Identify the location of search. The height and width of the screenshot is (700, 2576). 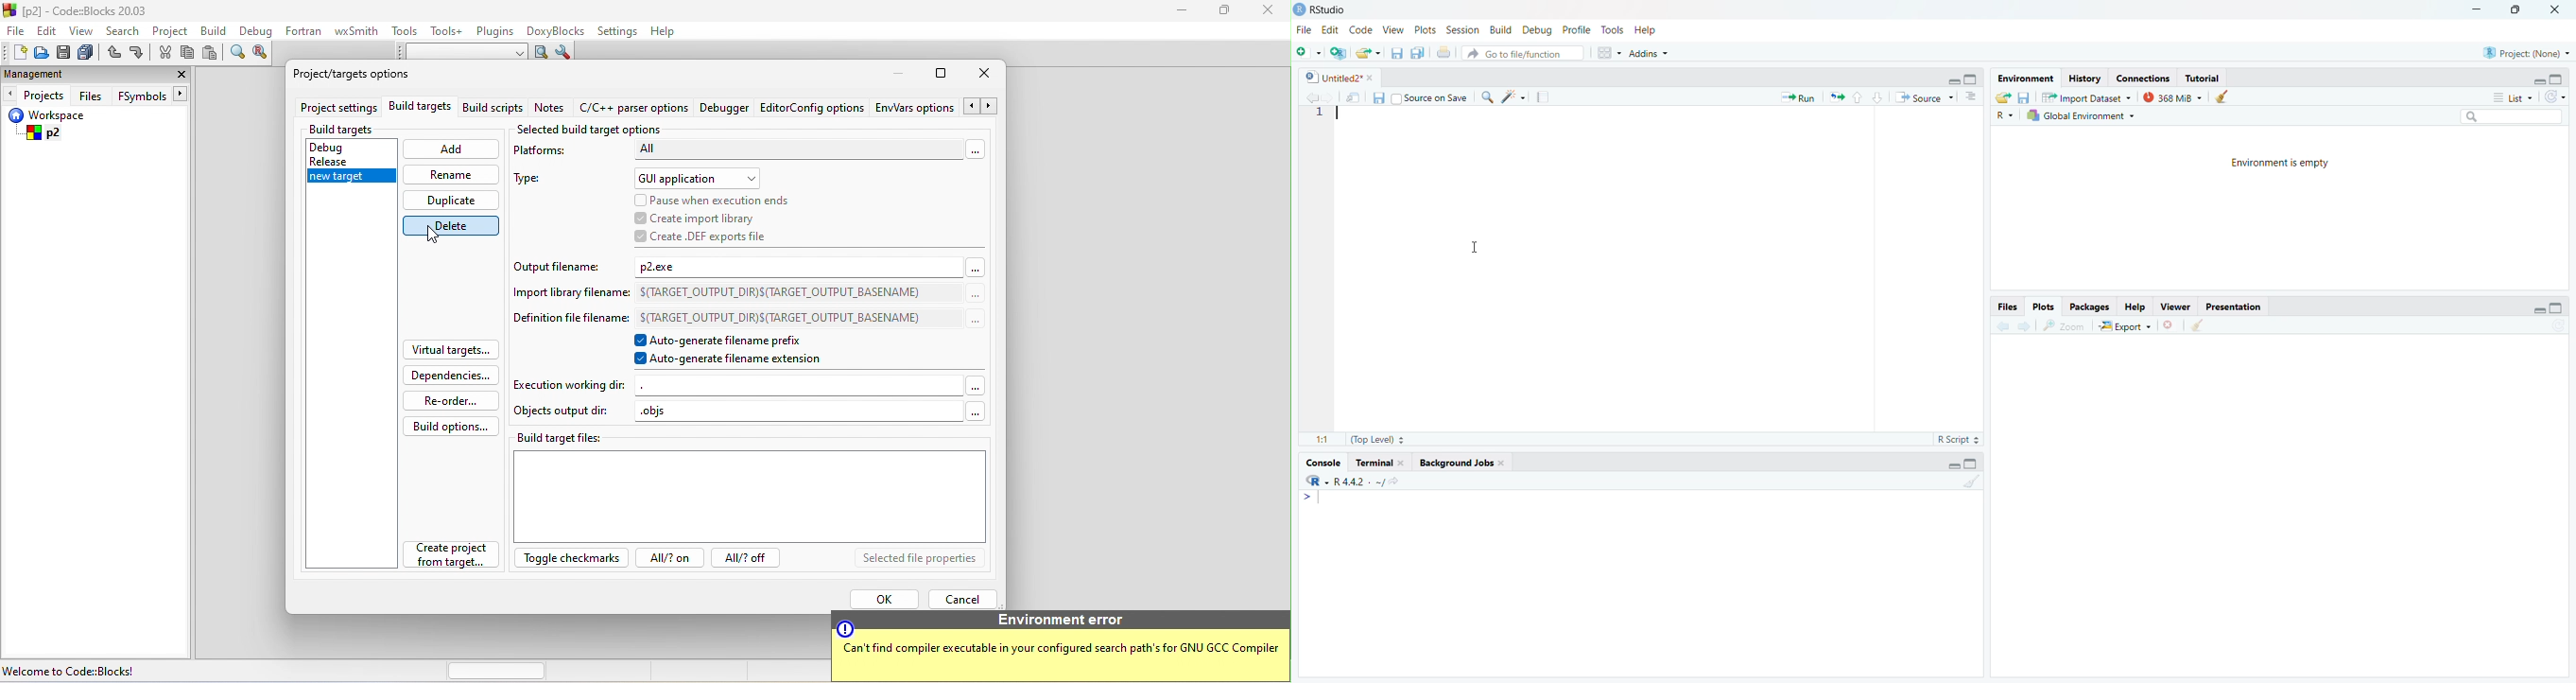
(123, 29).